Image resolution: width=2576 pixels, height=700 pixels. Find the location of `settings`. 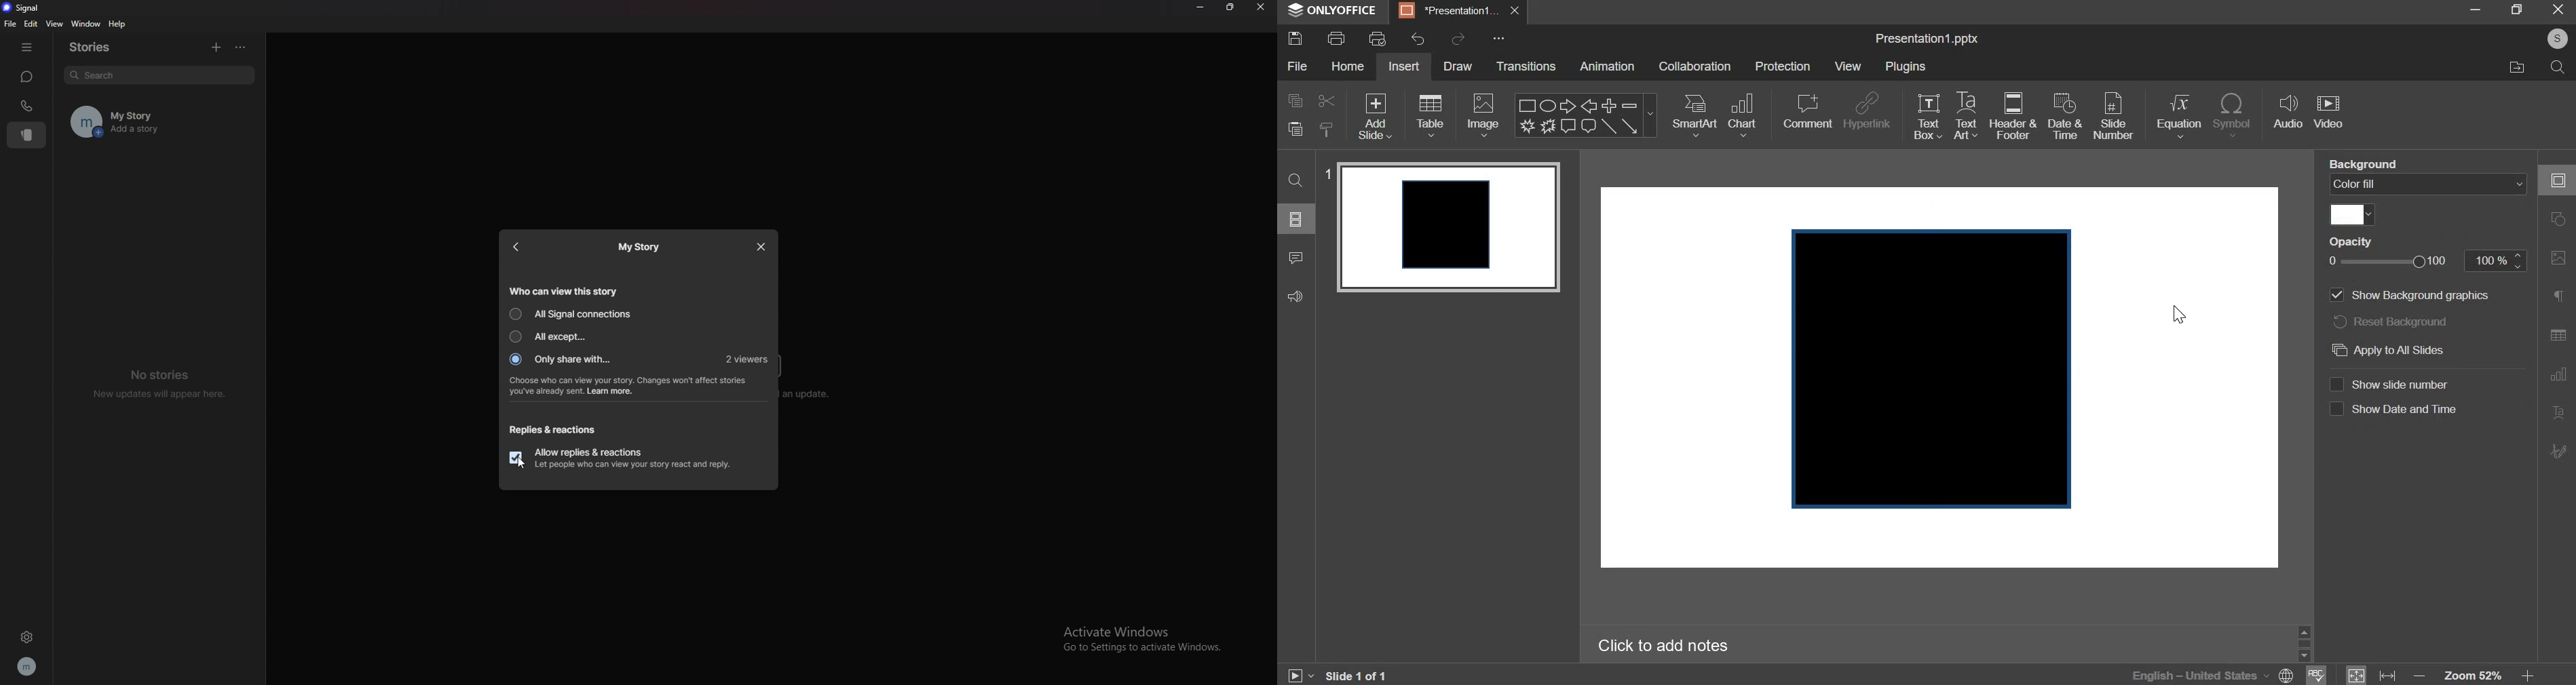

settings is located at coordinates (25, 638).